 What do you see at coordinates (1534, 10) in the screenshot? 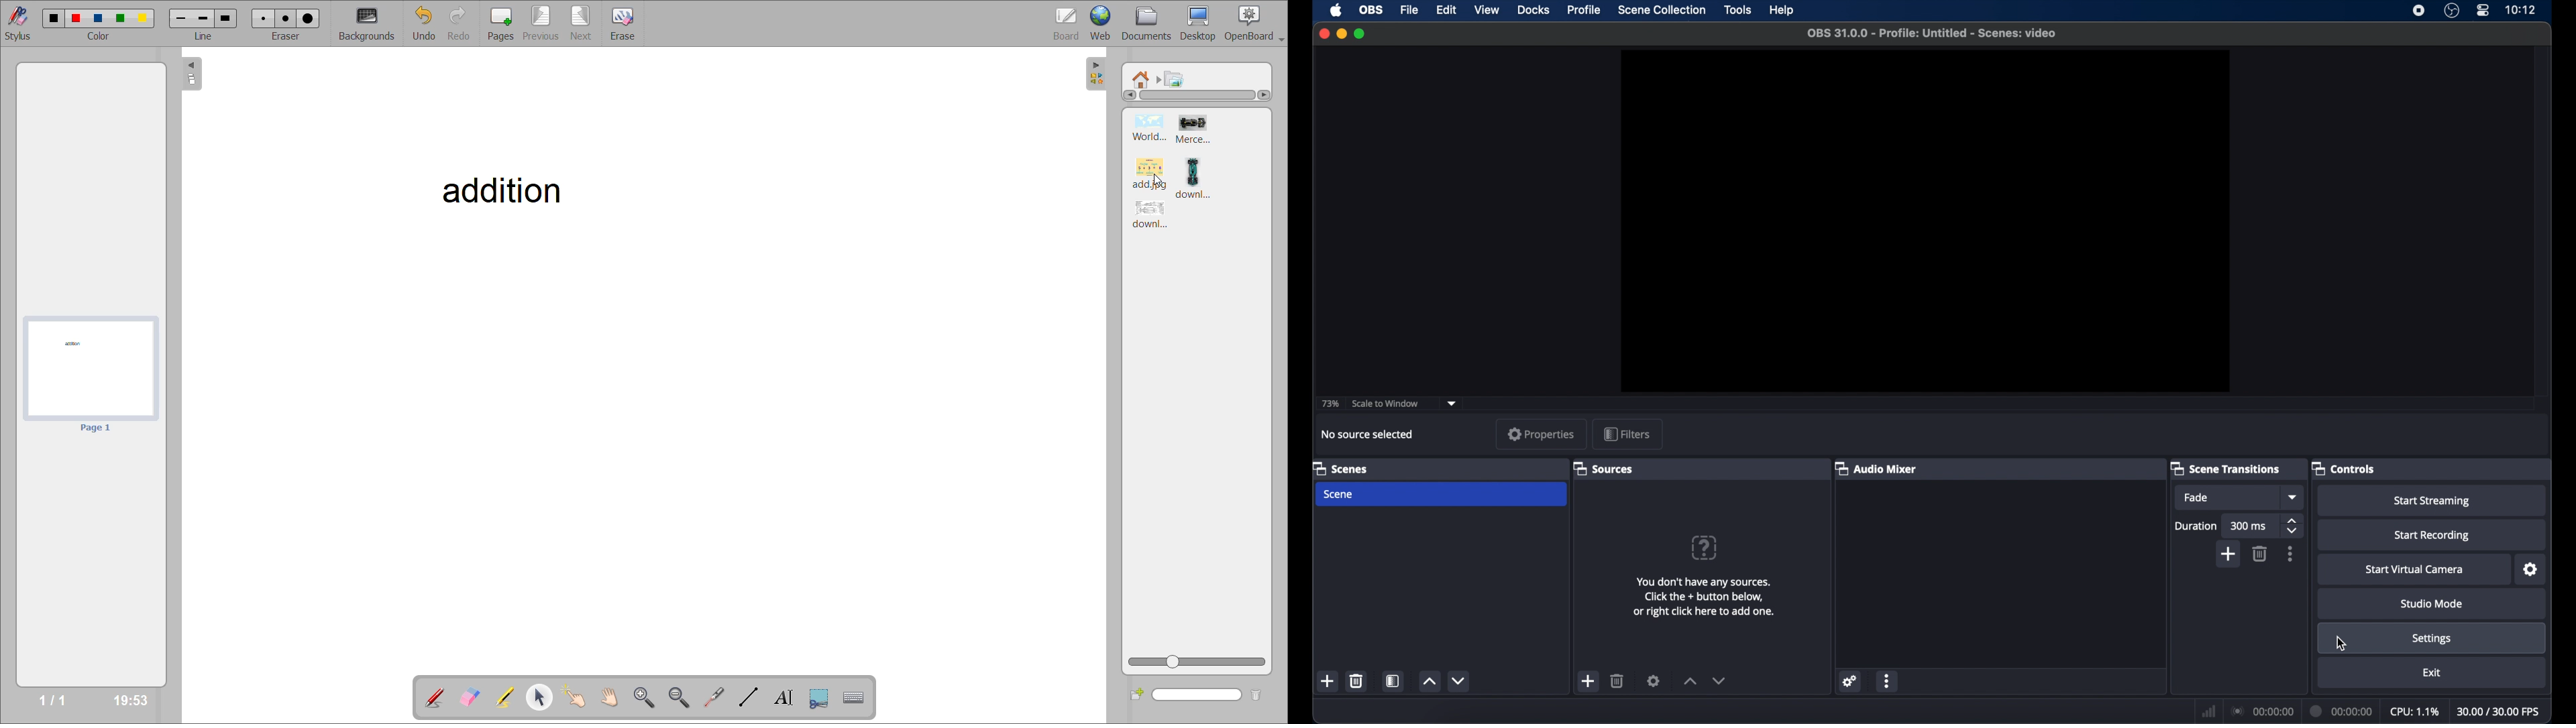
I see `docks` at bounding box center [1534, 10].